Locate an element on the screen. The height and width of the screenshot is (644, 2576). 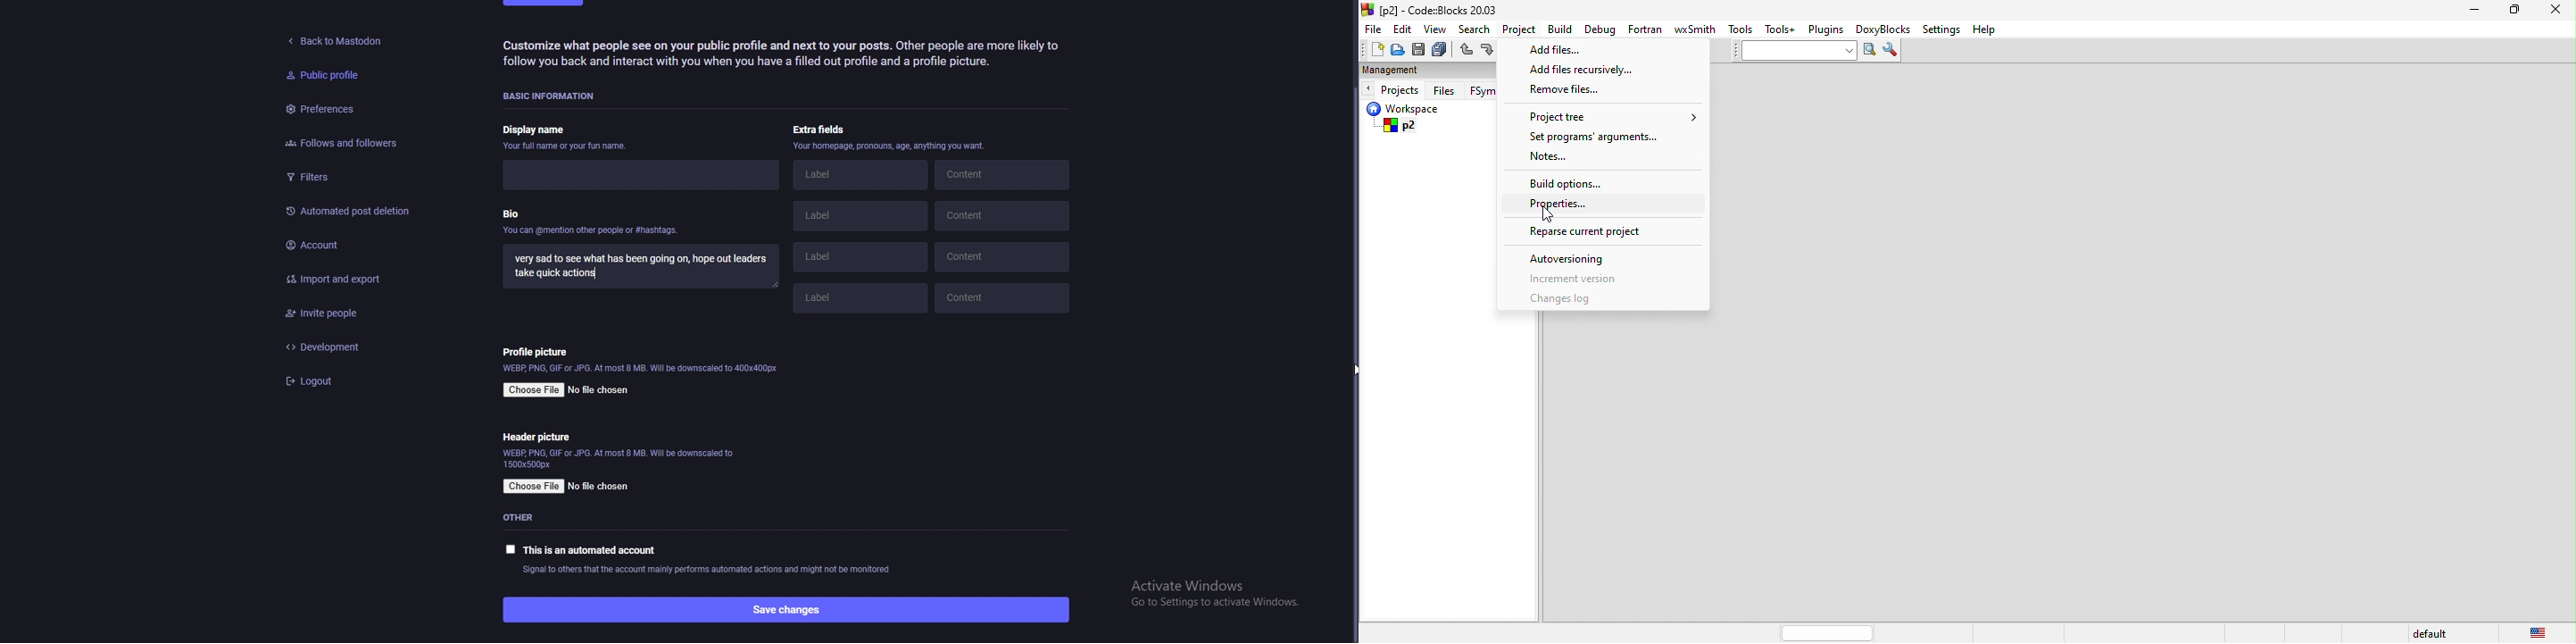
bio is located at coordinates (592, 225).